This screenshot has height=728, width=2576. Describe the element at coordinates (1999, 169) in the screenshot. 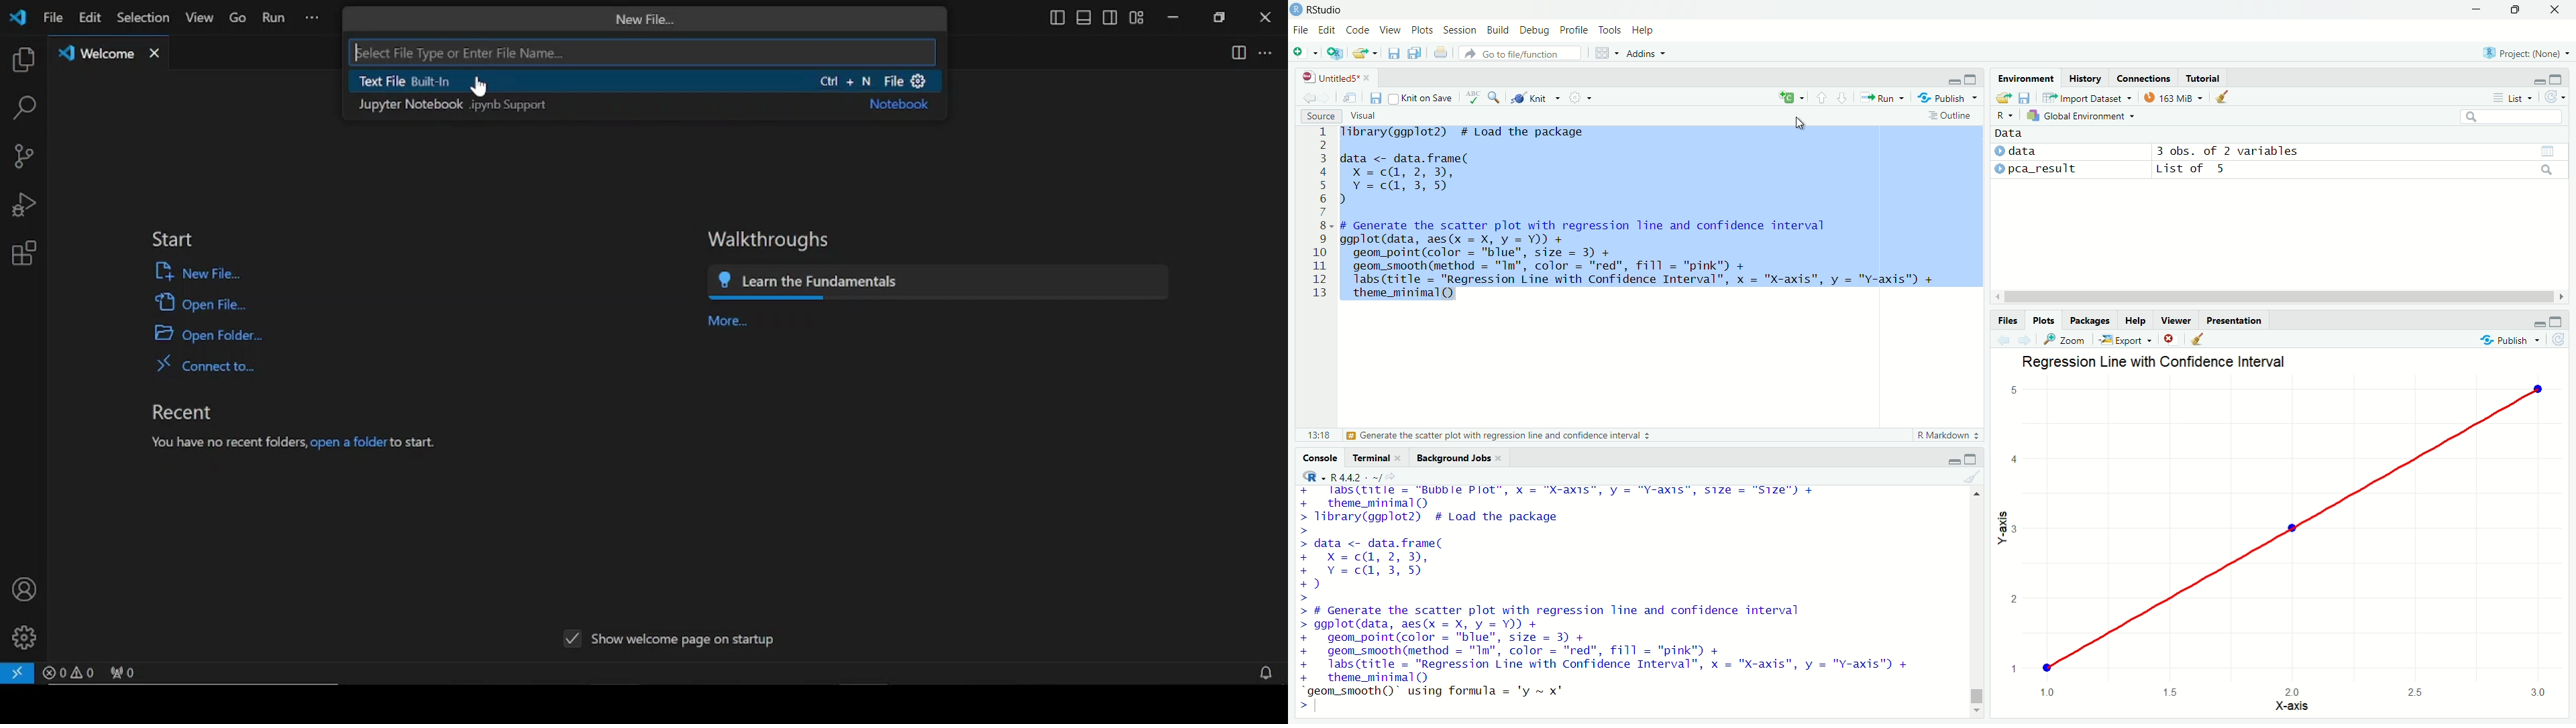

I see `expand/collapse` at that location.